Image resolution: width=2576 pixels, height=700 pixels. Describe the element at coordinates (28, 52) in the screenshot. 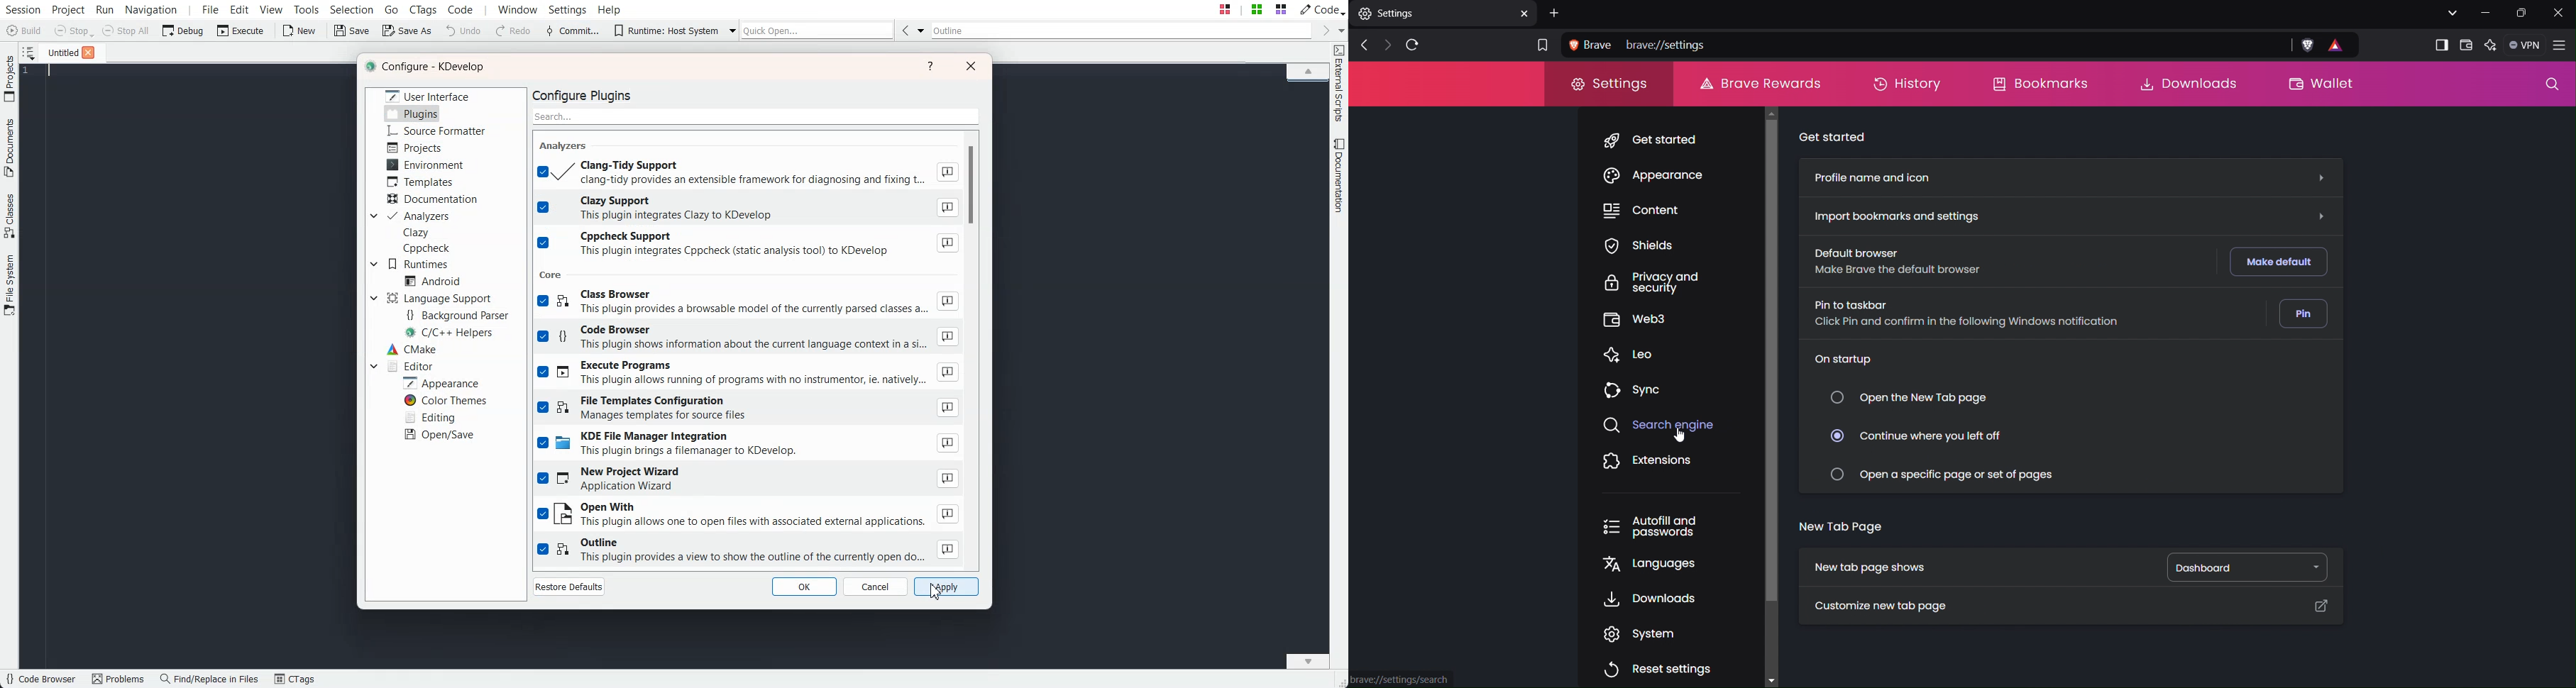

I see `Show sorted list` at that location.